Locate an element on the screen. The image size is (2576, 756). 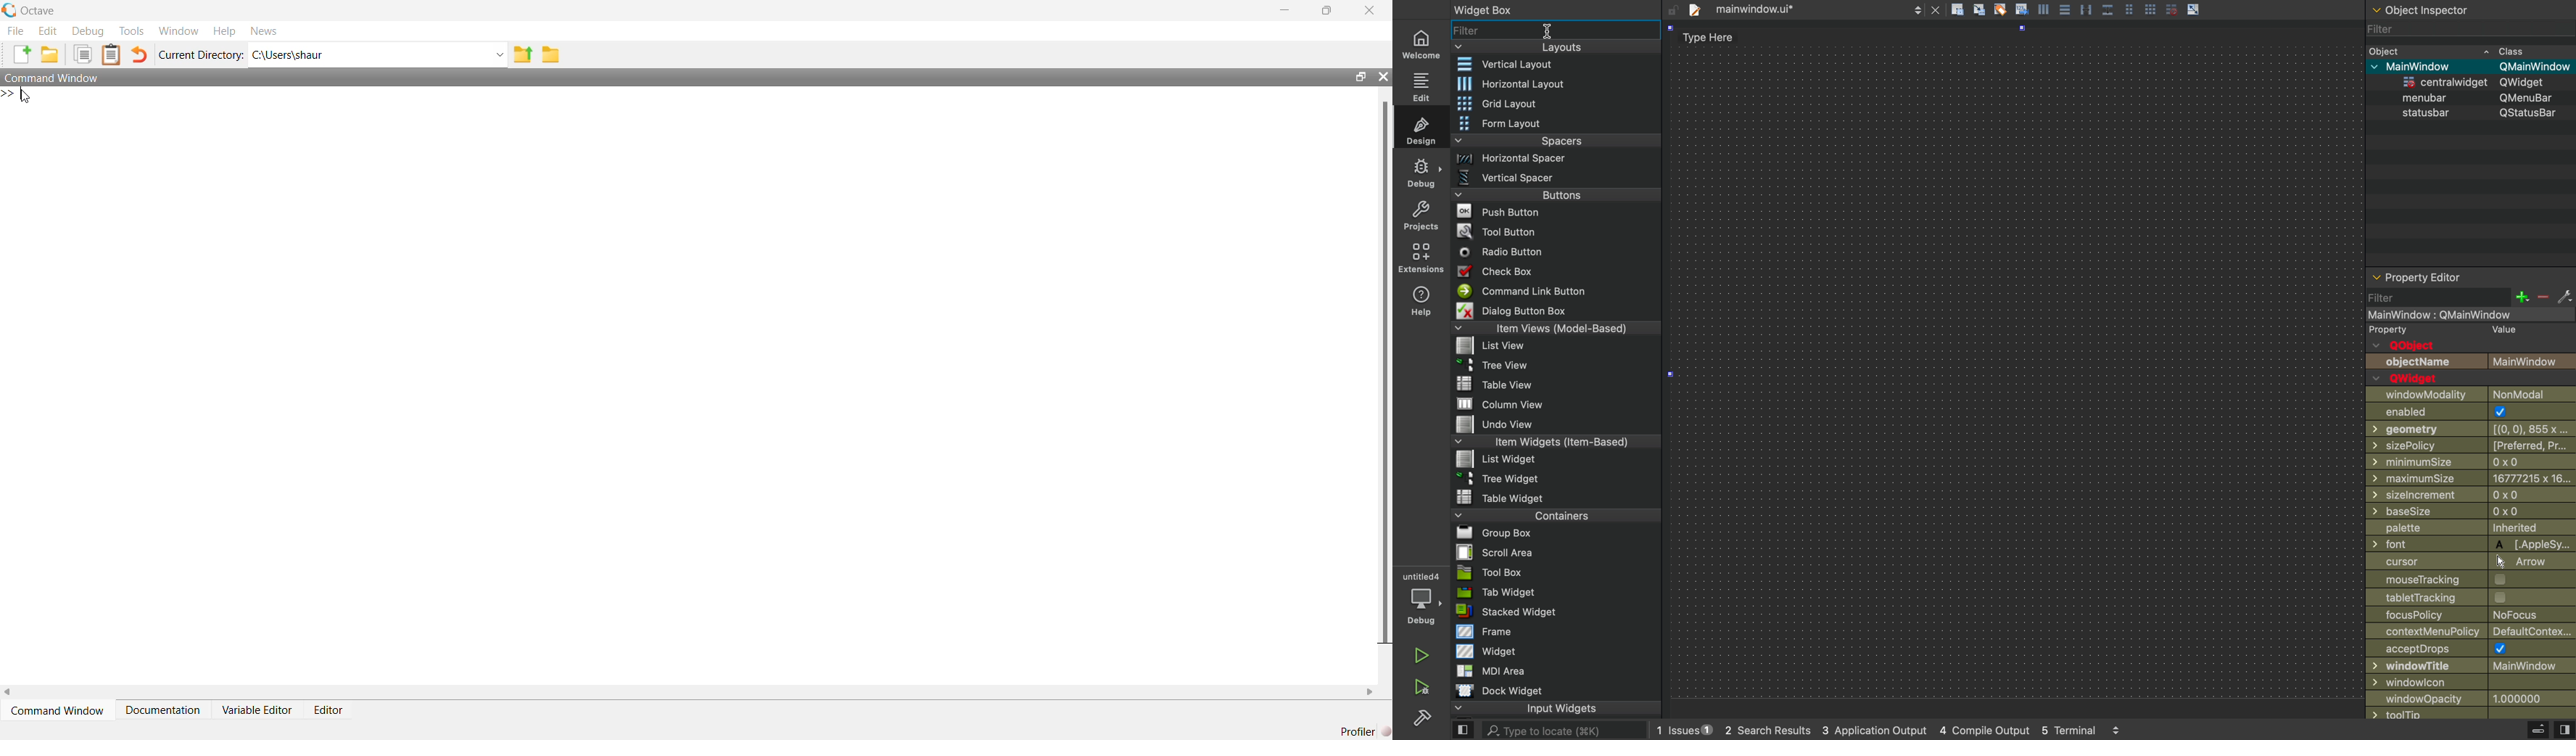
edit is located at coordinates (1421, 84).